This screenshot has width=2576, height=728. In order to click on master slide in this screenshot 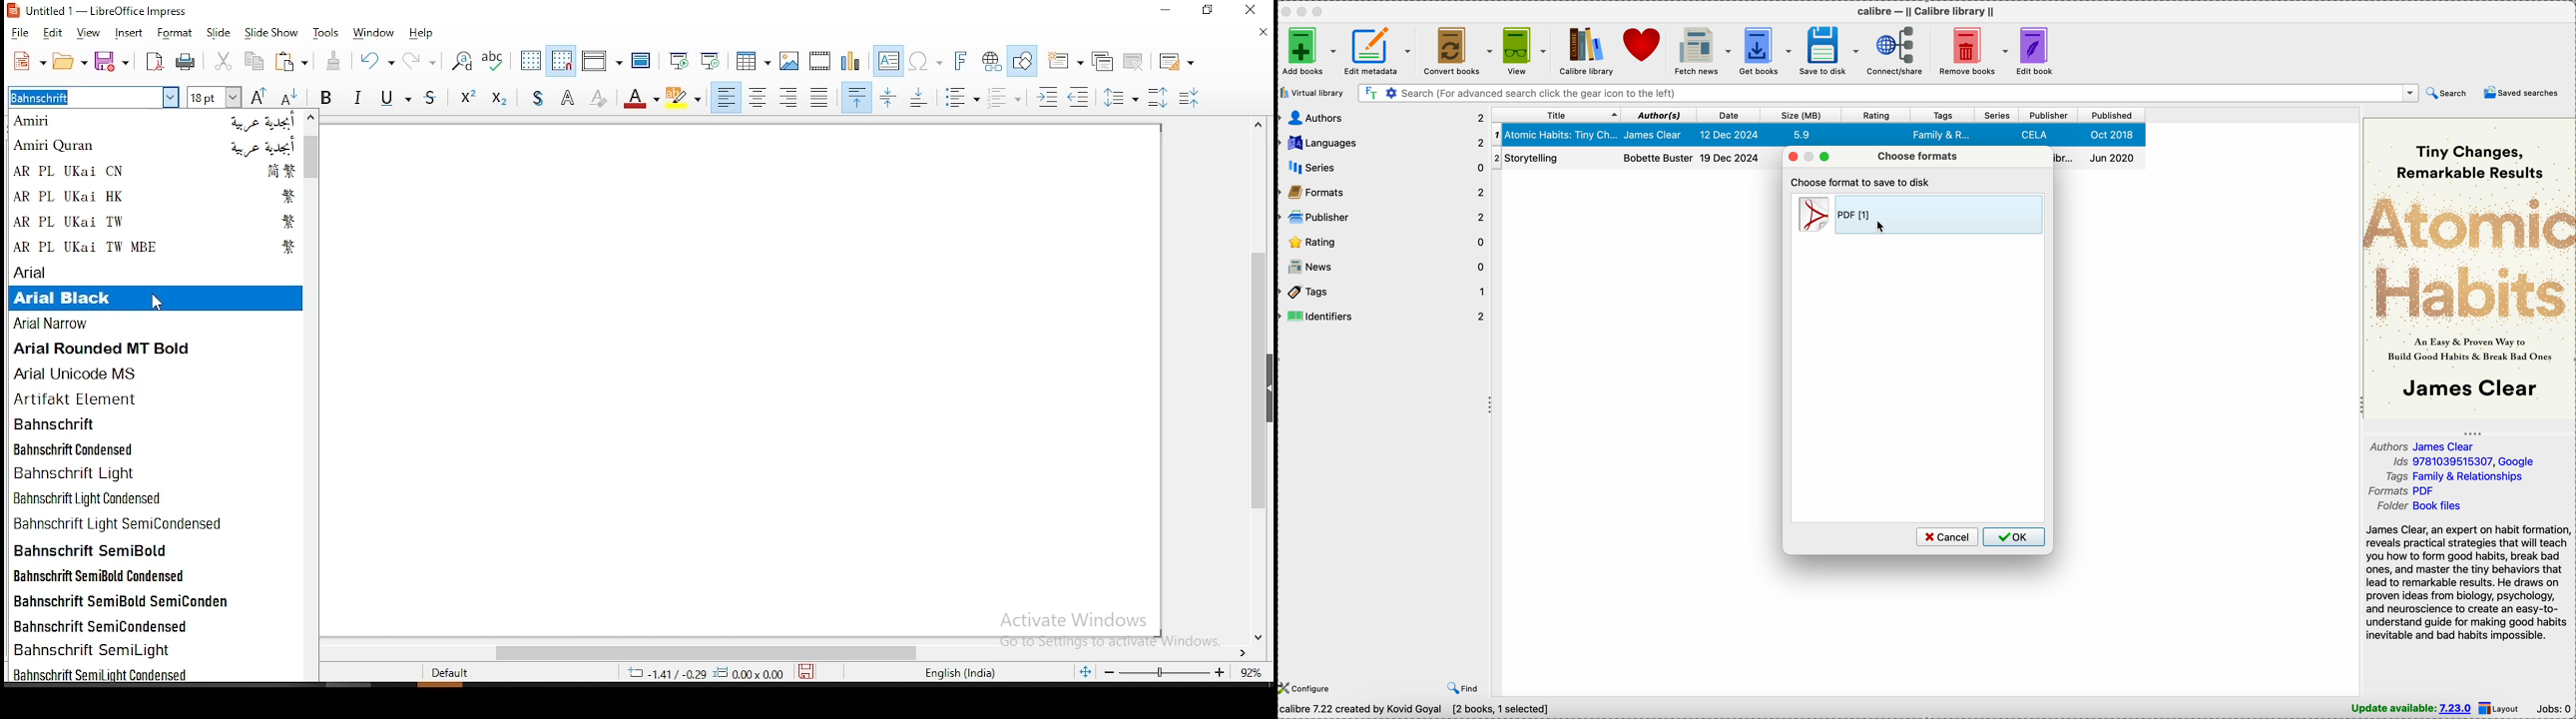, I will do `click(641, 61)`.